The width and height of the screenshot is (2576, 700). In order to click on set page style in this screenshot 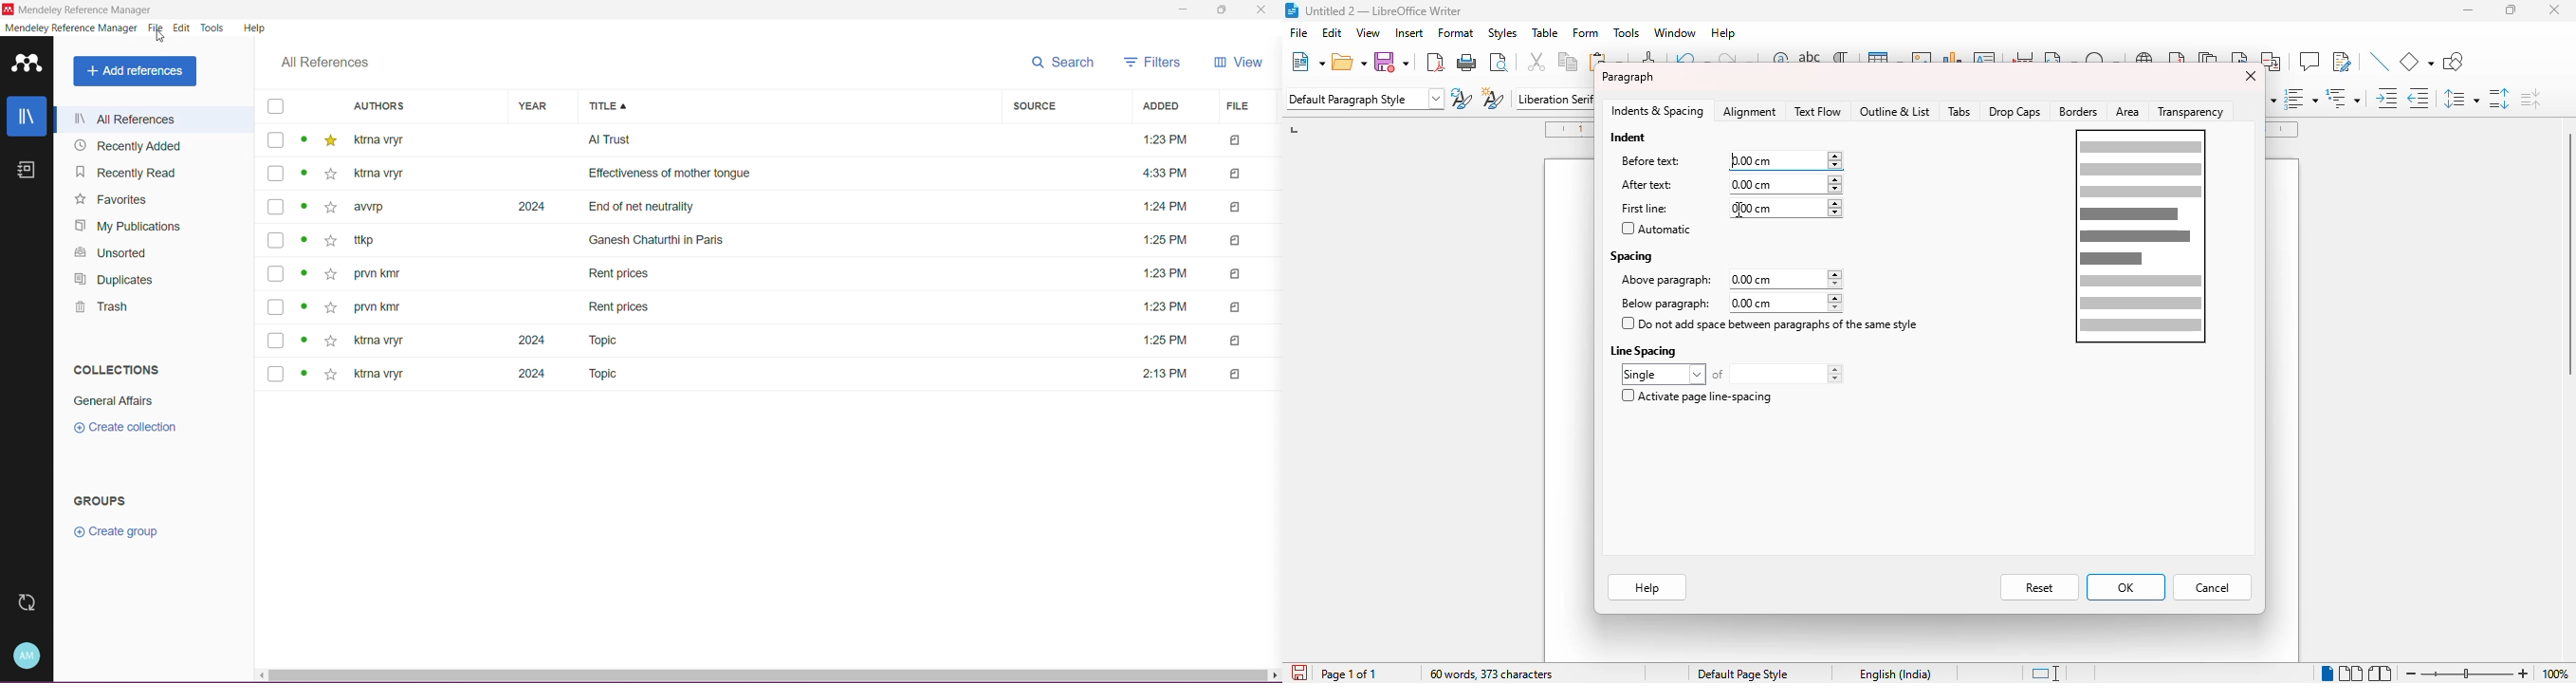, I will do `click(1365, 99)`.